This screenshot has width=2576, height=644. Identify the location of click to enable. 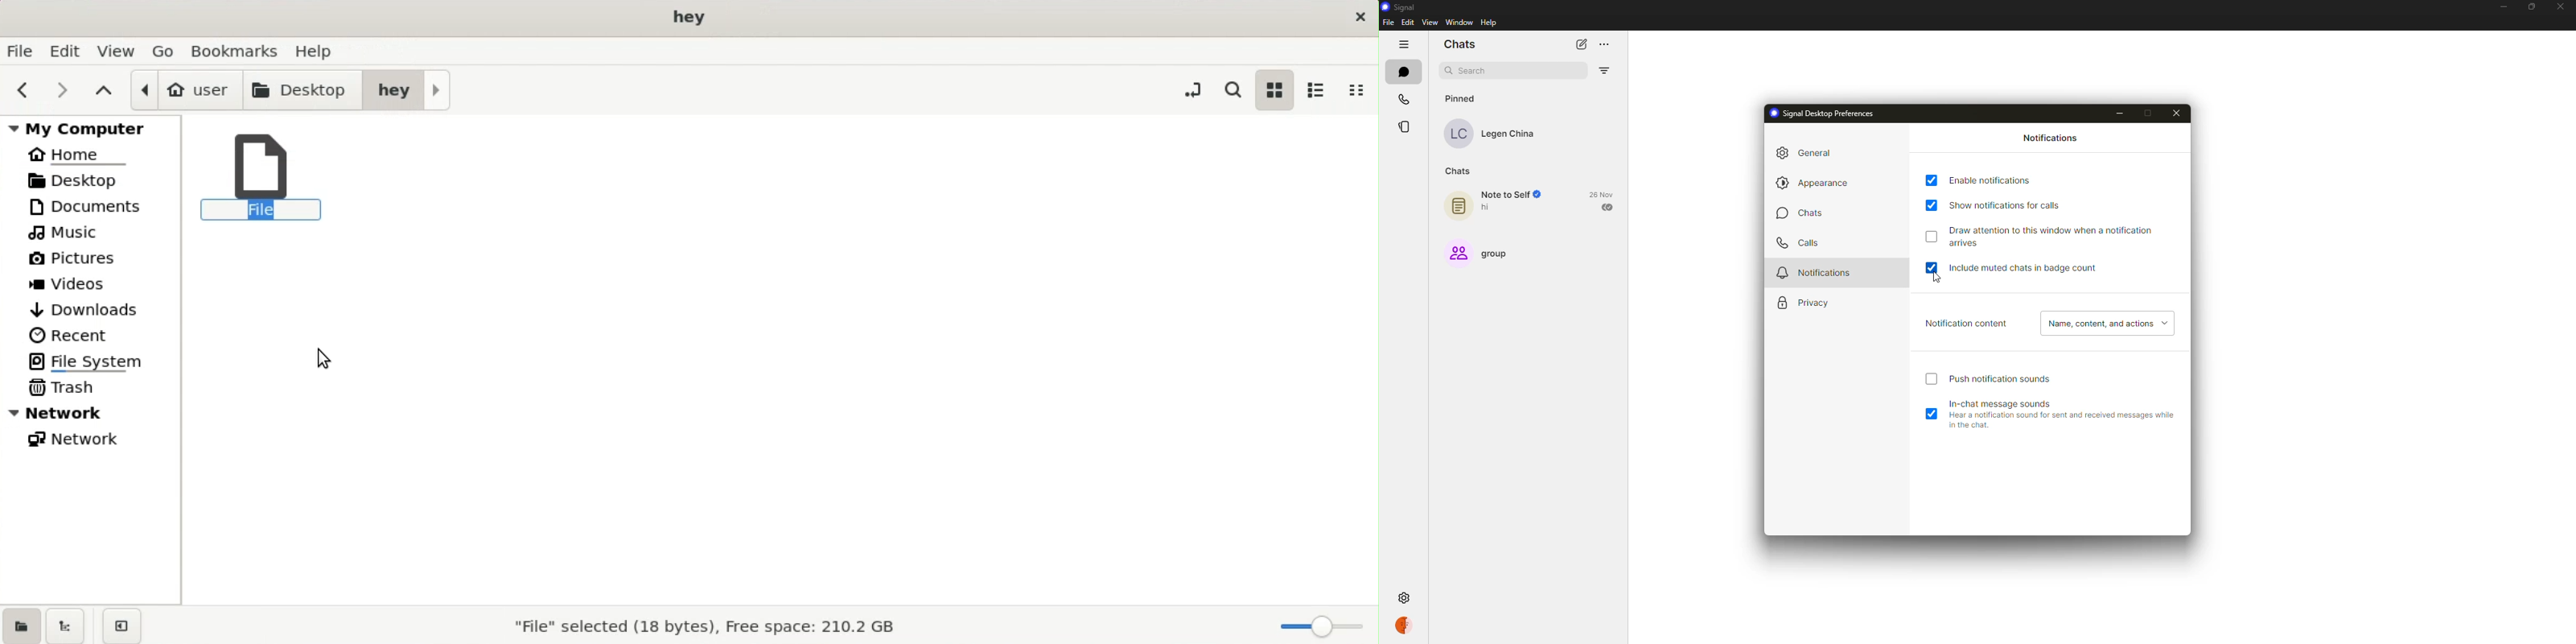
(1933, 235).